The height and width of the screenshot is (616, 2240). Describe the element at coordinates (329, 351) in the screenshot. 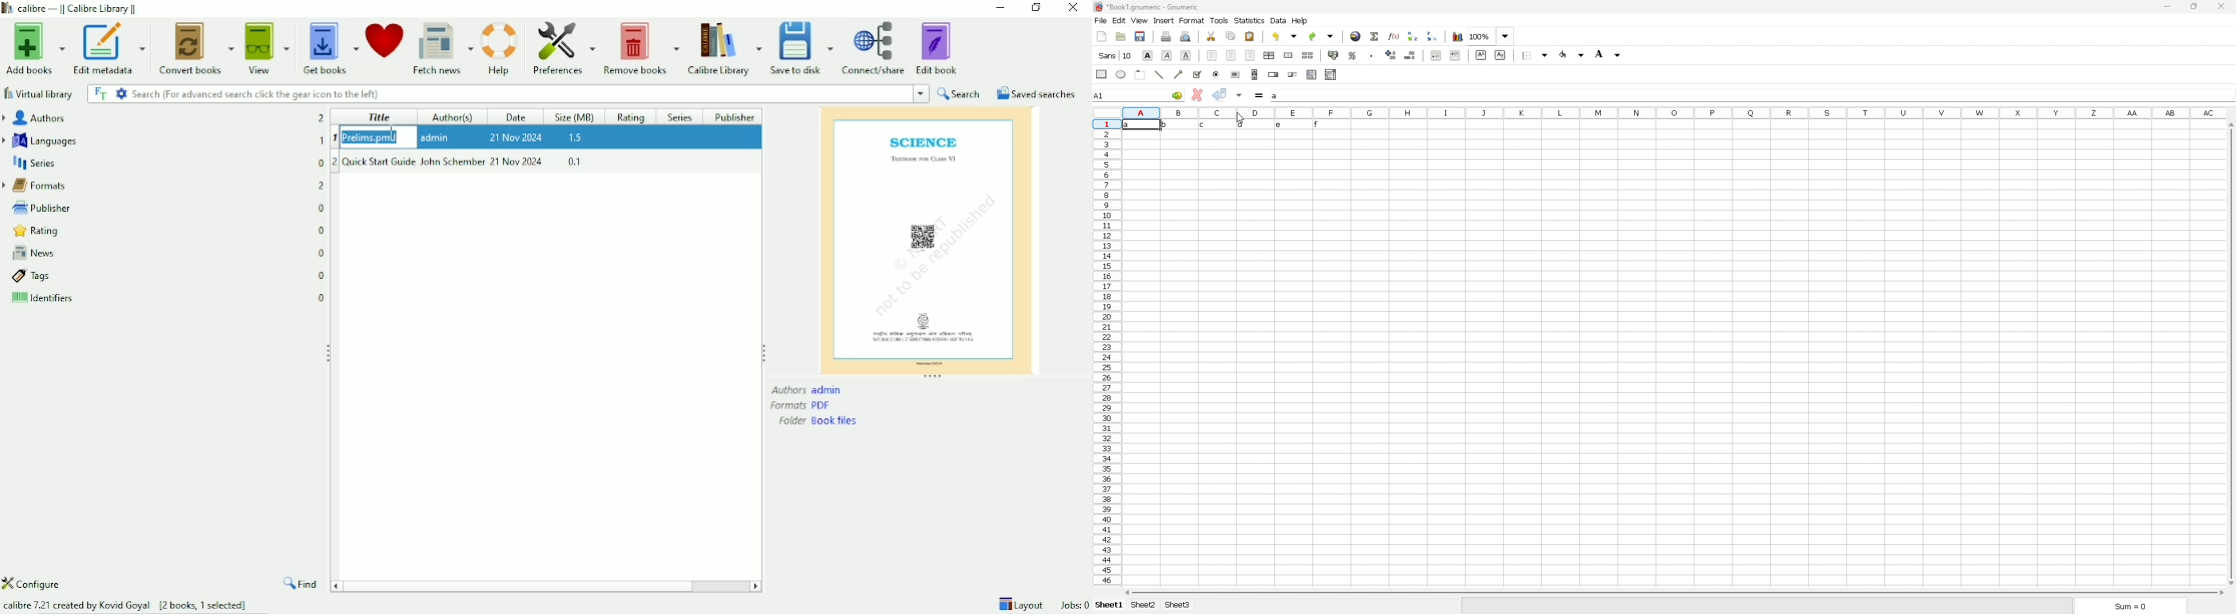

I see `Resize` at that location.